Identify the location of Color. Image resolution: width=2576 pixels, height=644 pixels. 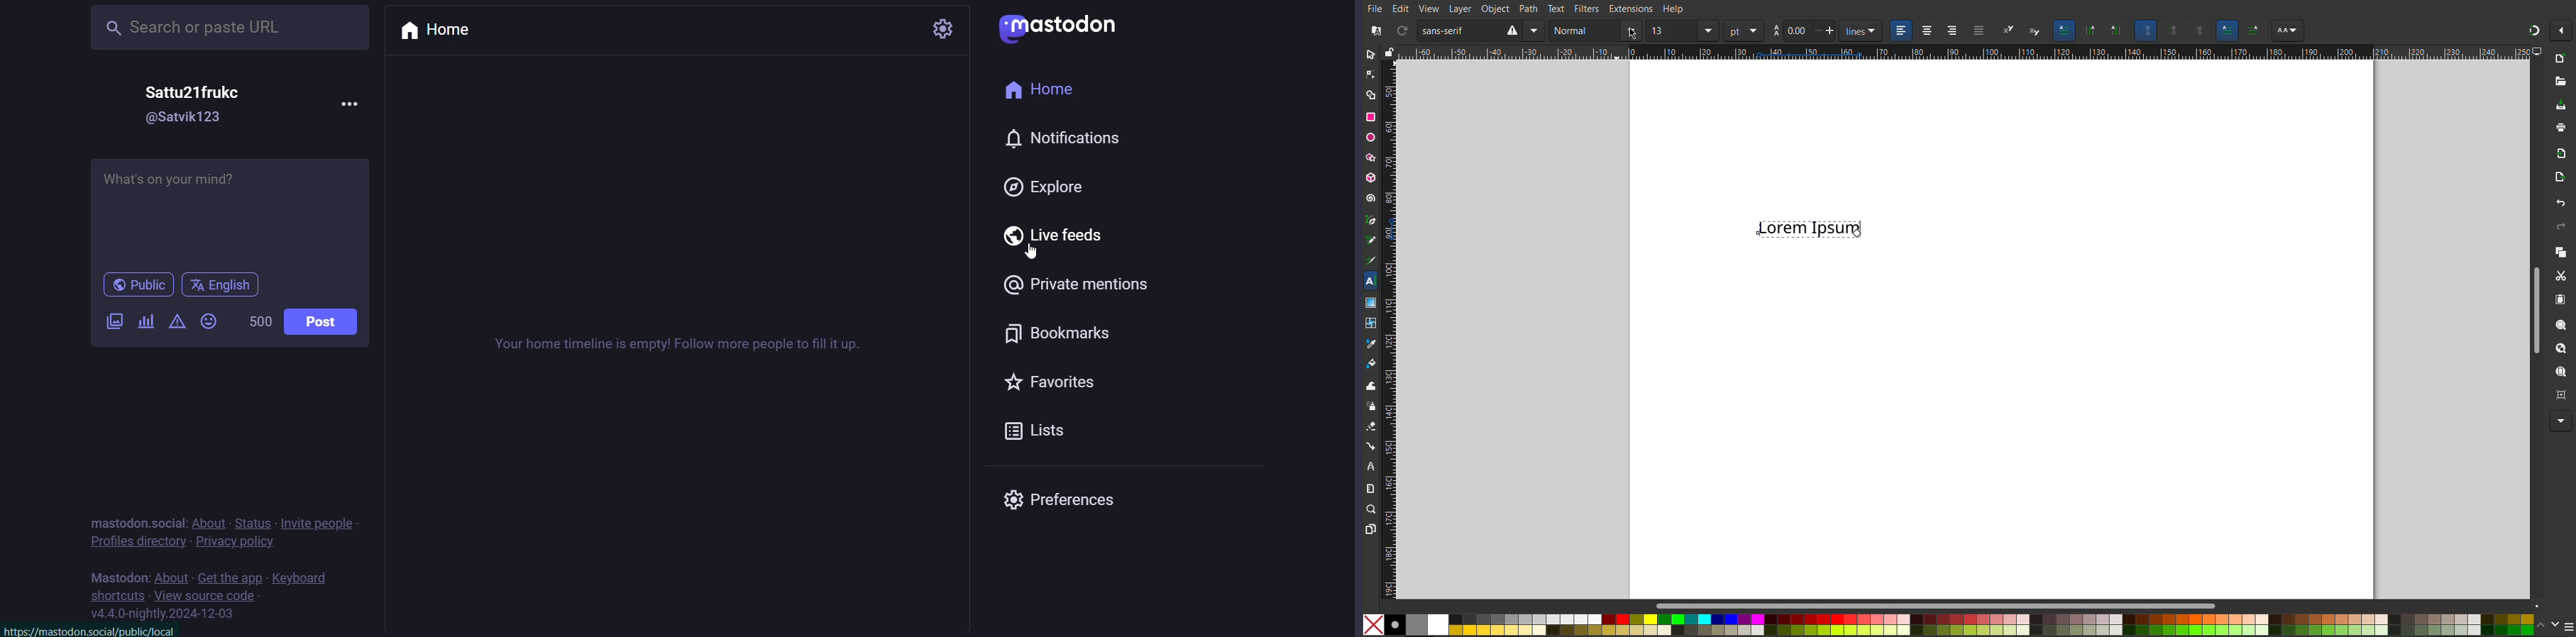
(1948, 623).